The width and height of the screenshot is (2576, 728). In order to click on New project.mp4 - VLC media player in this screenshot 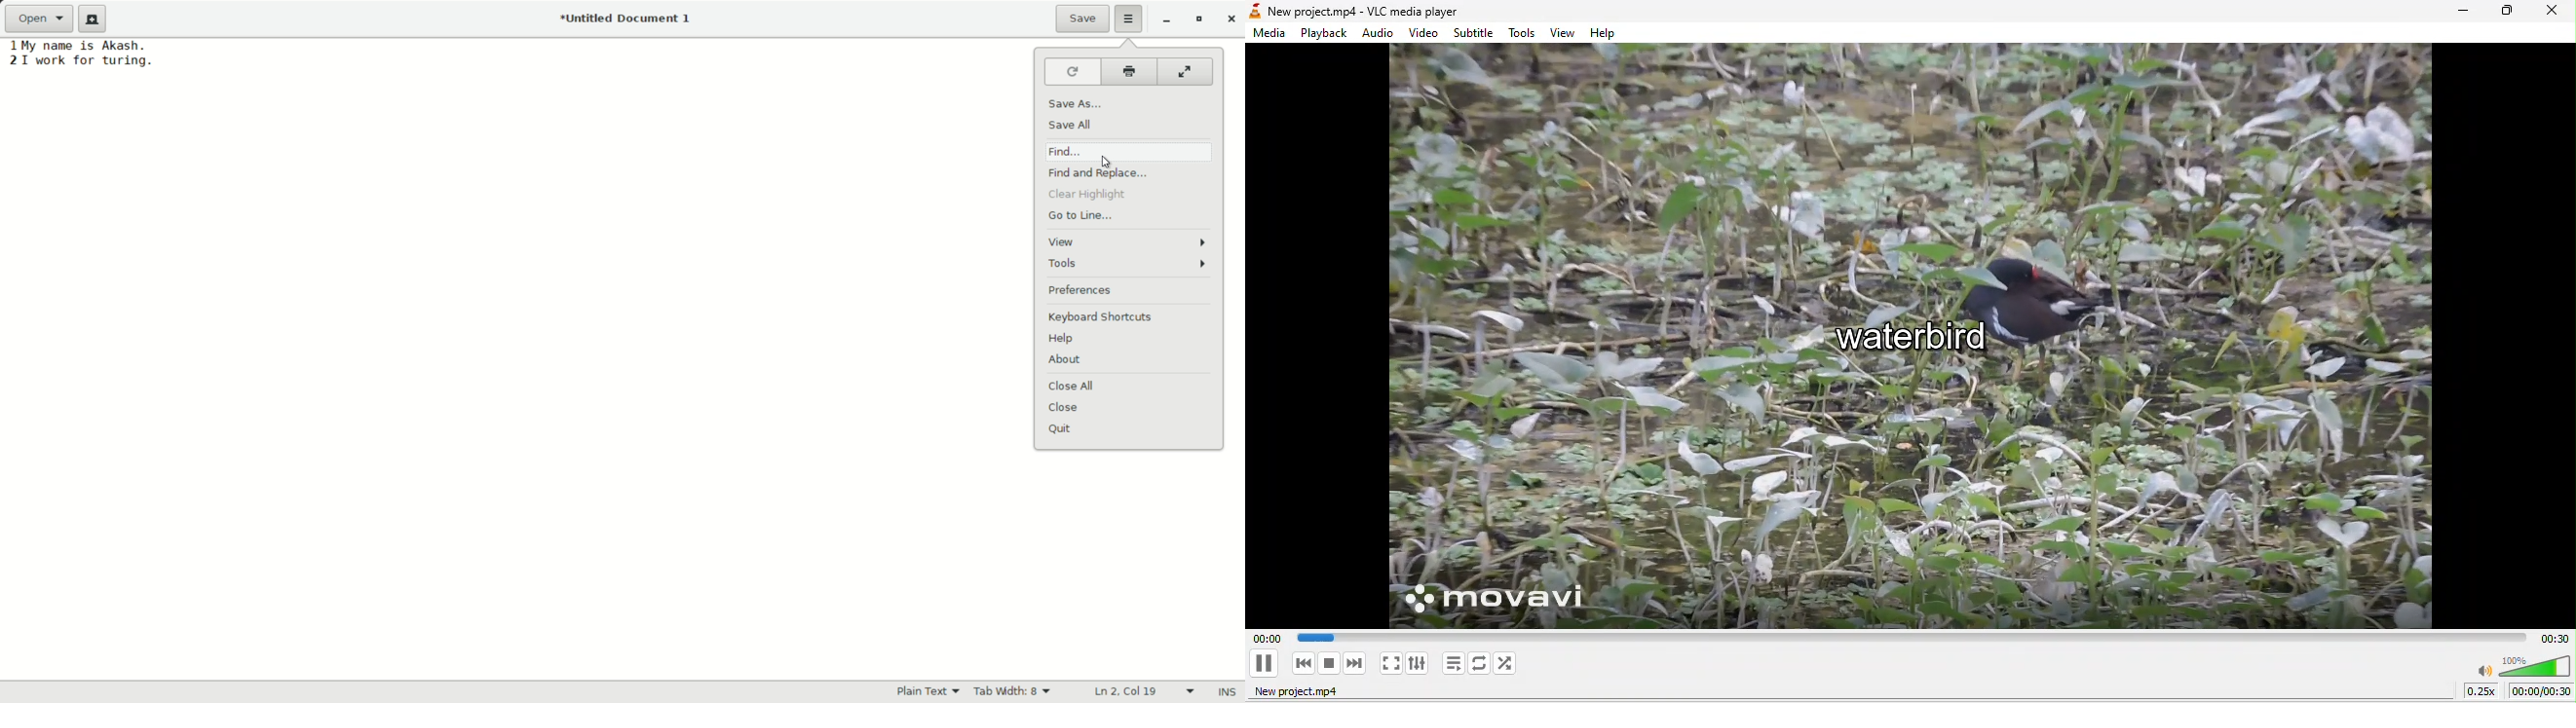, I will do `click(1359, 10)`.